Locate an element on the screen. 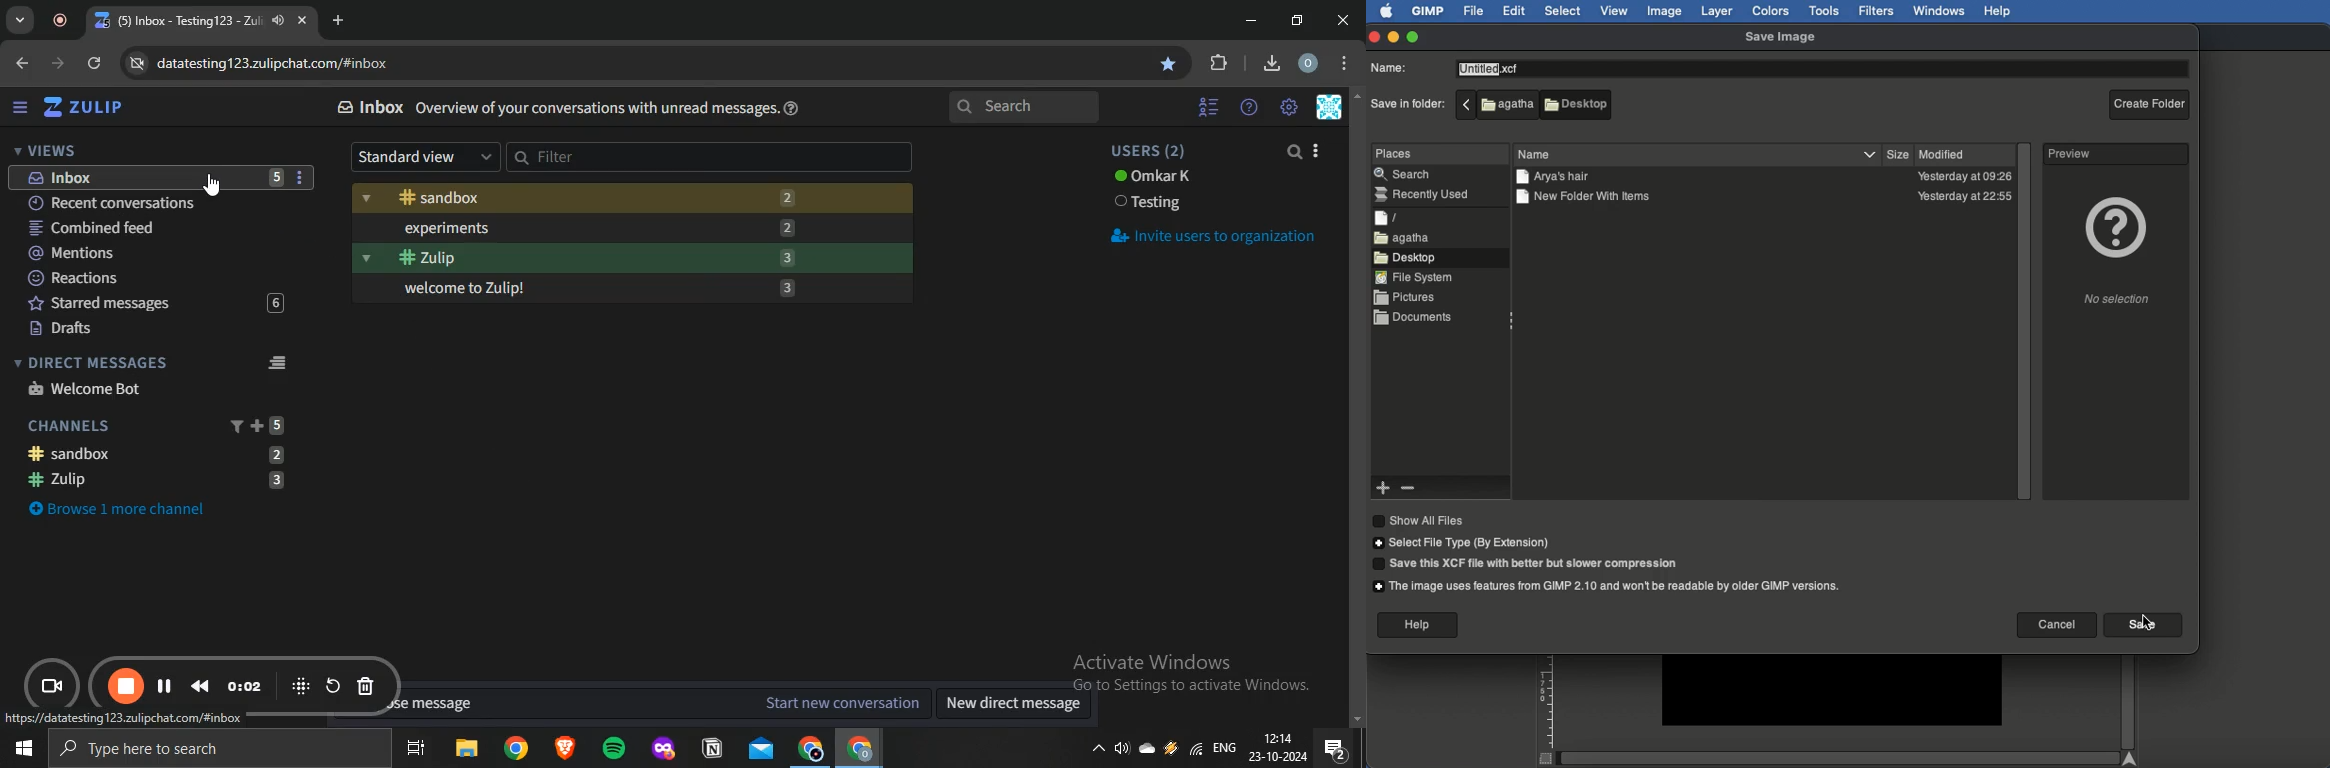 The width and height of the screenshot is (2352, 784). combined feed is located at coordinates (155, 229).